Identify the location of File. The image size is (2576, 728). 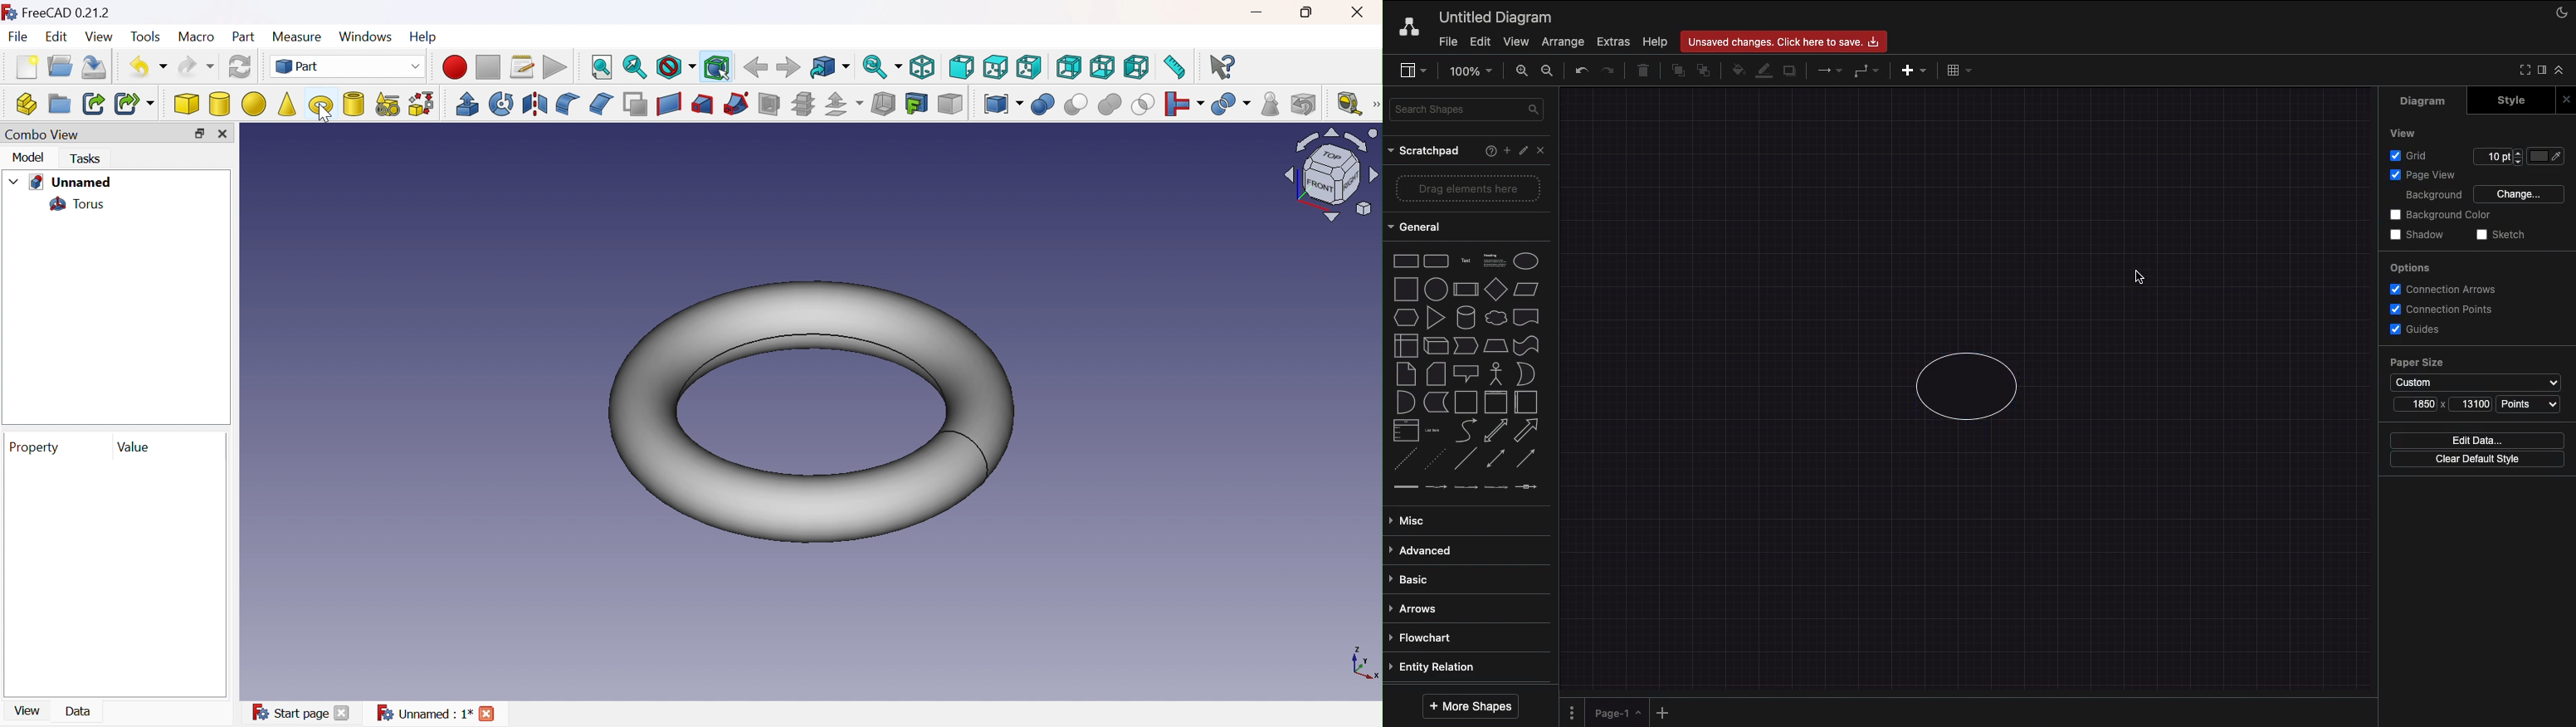
(1447, 41).